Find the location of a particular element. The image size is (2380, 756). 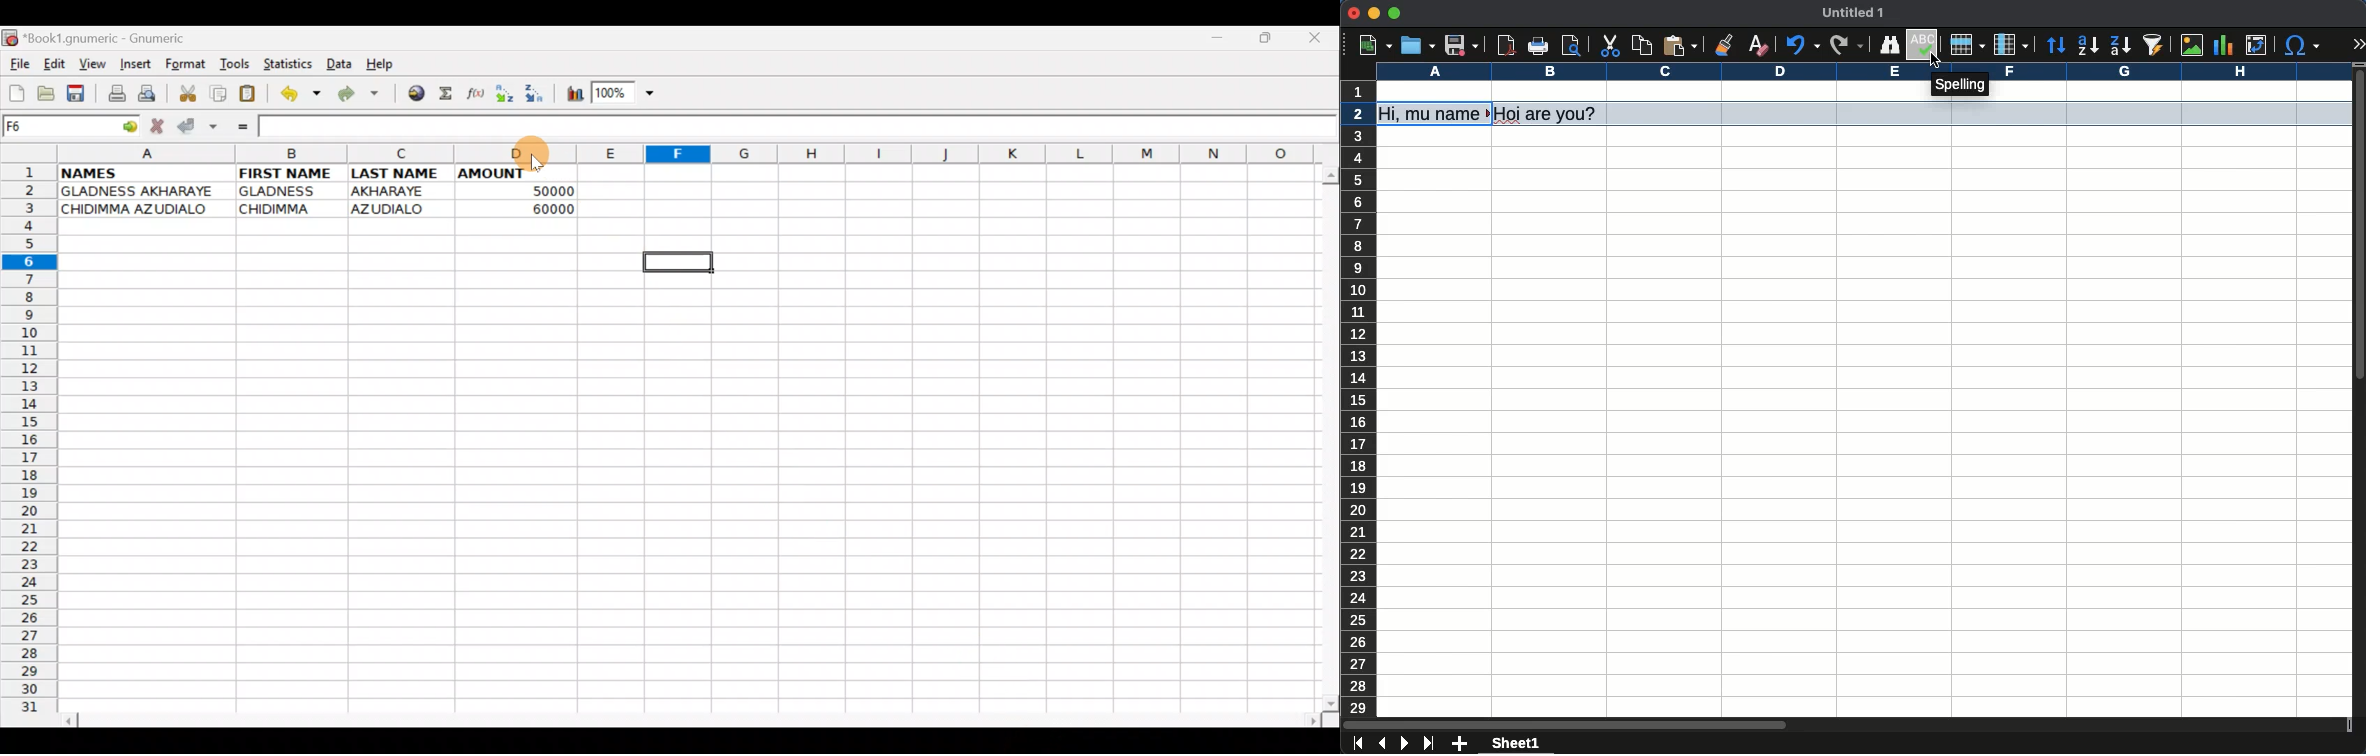

previous sheet is located at coordinates (1384, 744).